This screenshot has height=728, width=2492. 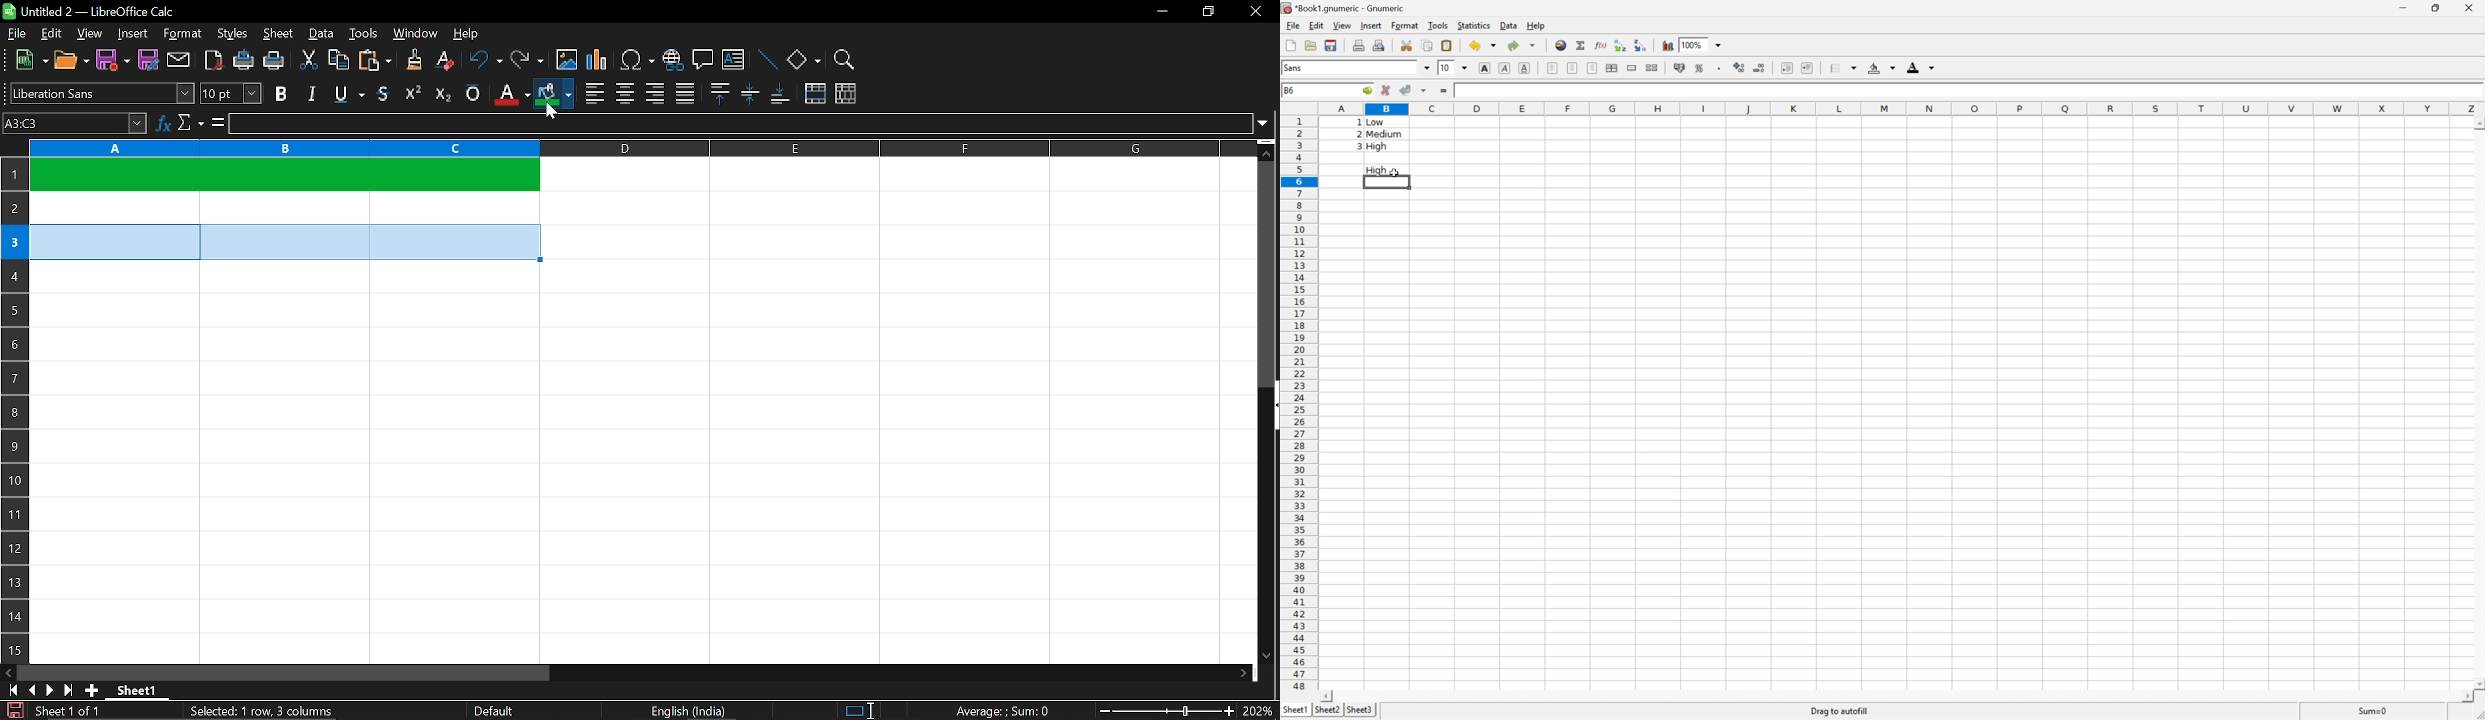 I want to click on sheet, so click(x=278, y=34).